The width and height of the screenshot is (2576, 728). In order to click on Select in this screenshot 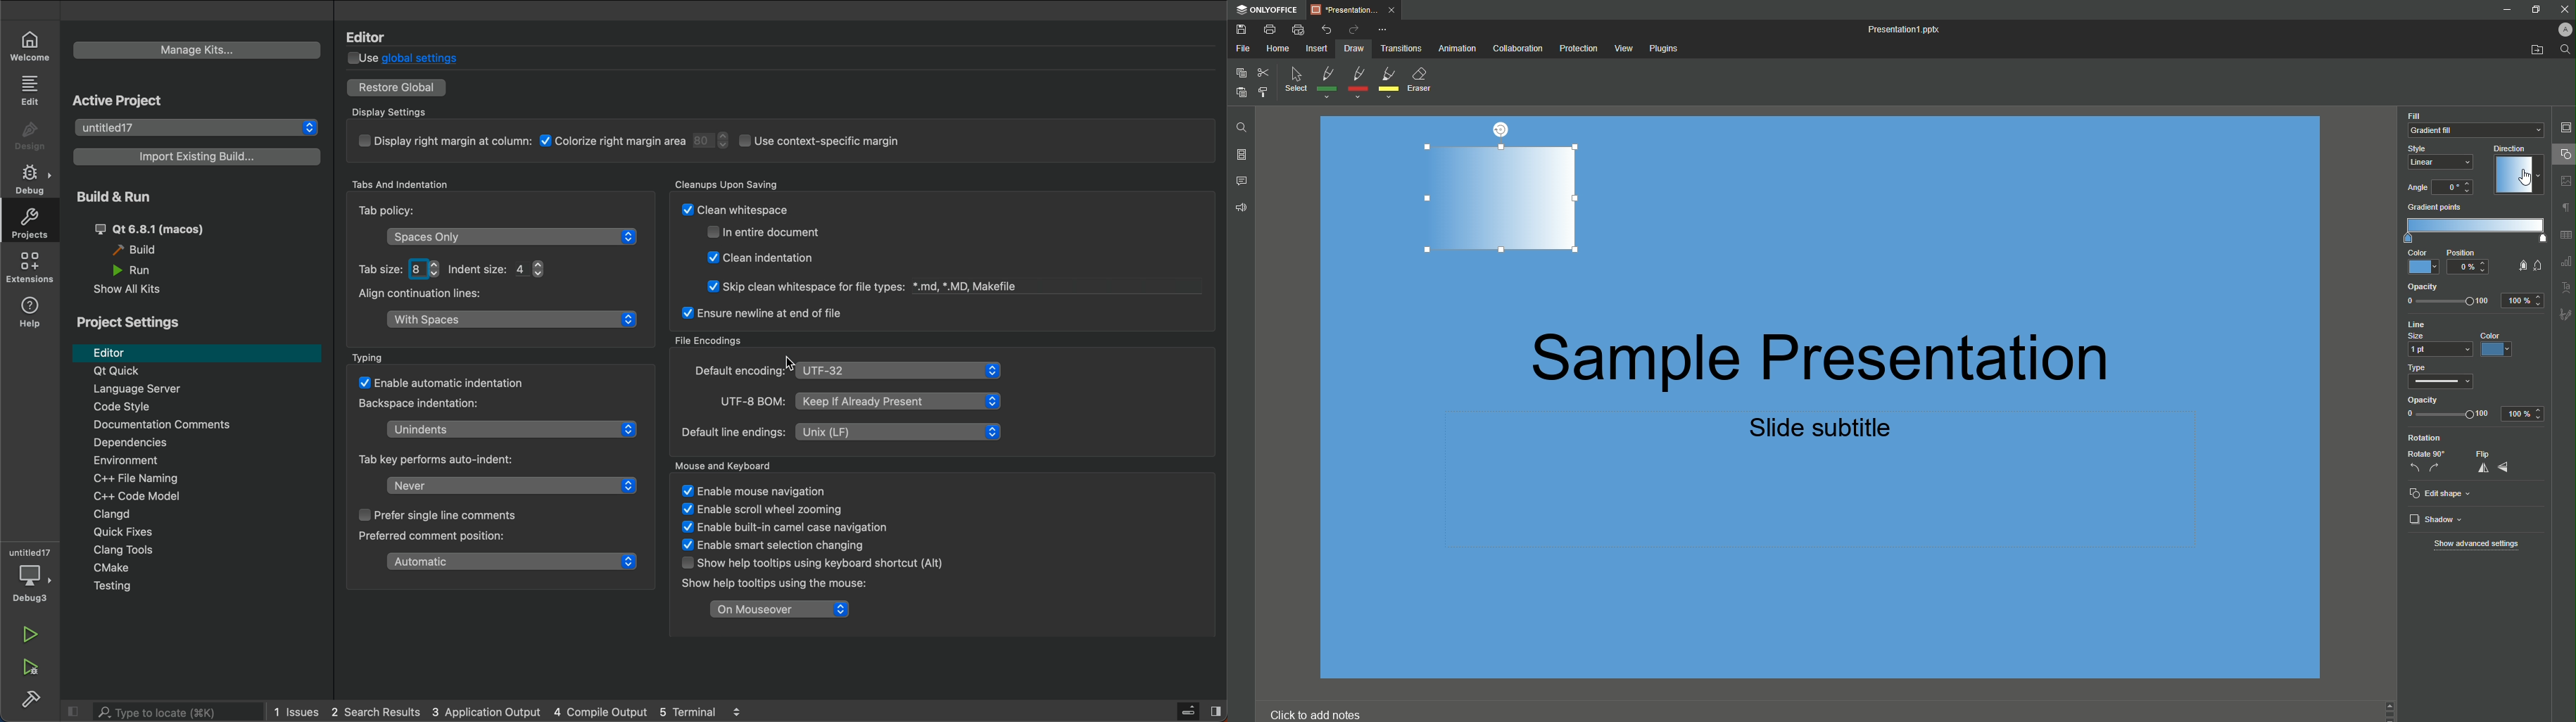, I will do `click(1294, 82)`.